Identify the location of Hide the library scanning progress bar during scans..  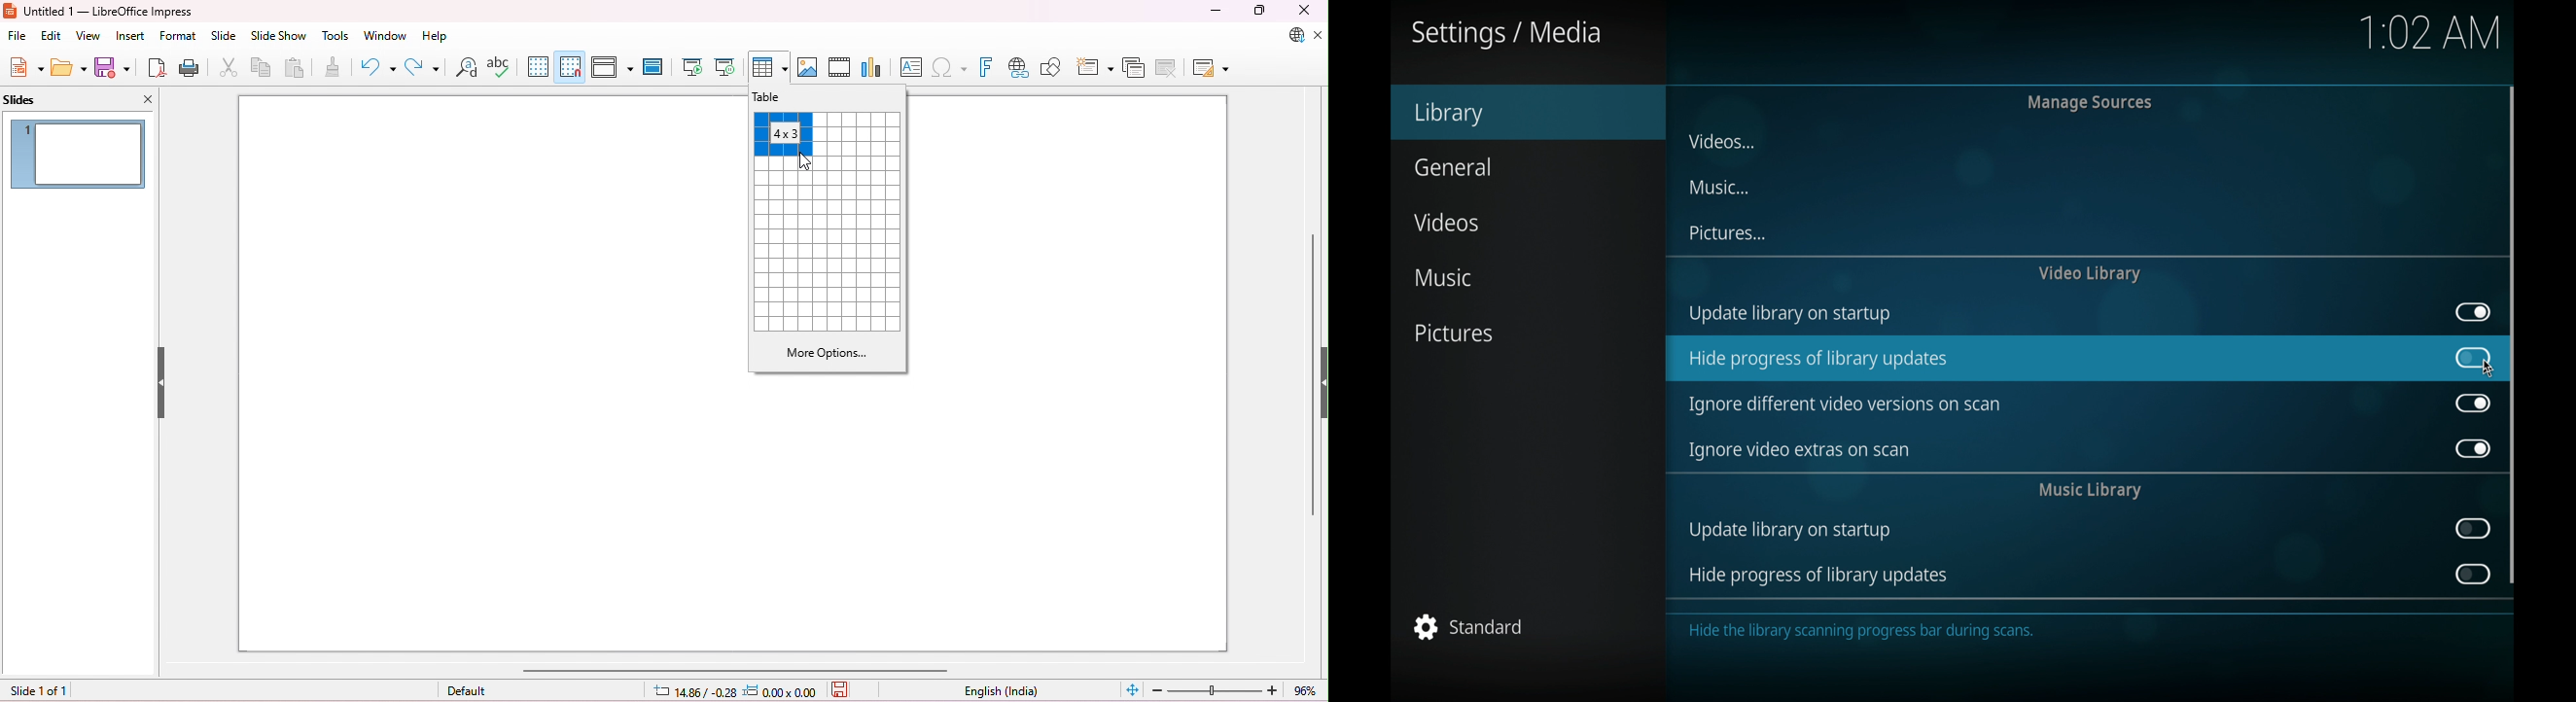
(1872, 637).